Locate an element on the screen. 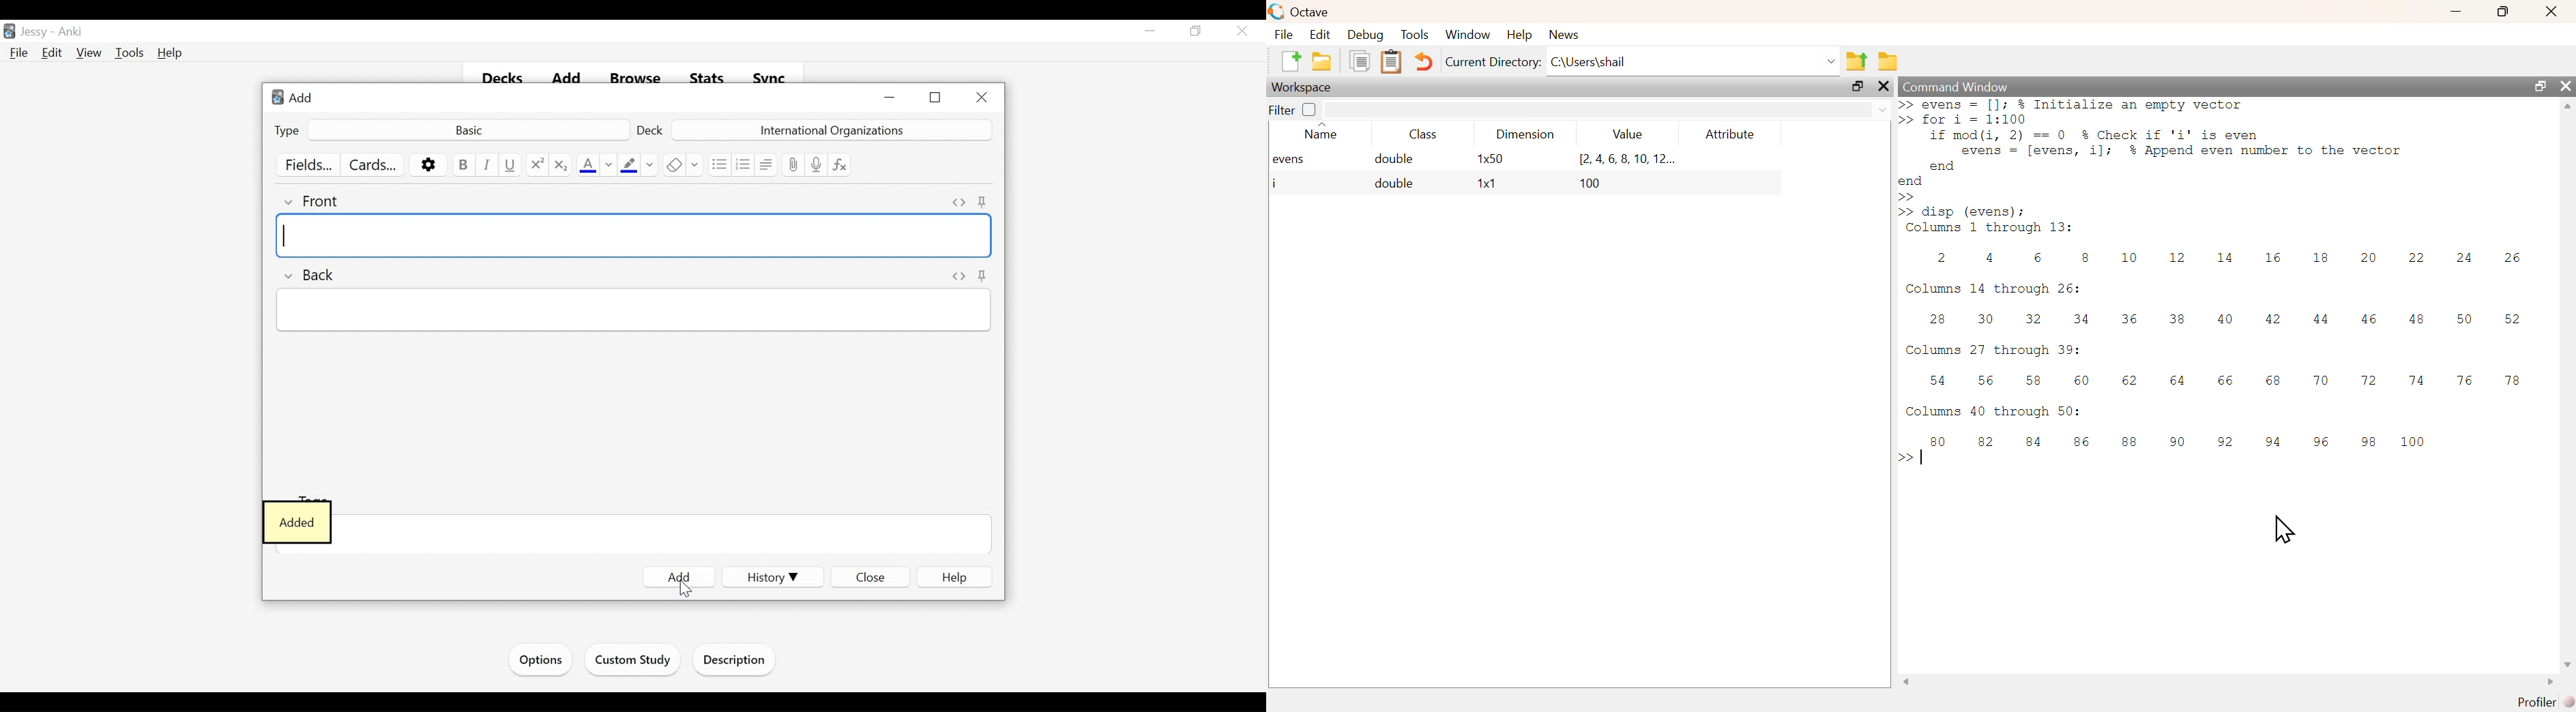 This screenshot has width=2576, height=728. Anki Desktop icon is located at coordinates (9, 32).